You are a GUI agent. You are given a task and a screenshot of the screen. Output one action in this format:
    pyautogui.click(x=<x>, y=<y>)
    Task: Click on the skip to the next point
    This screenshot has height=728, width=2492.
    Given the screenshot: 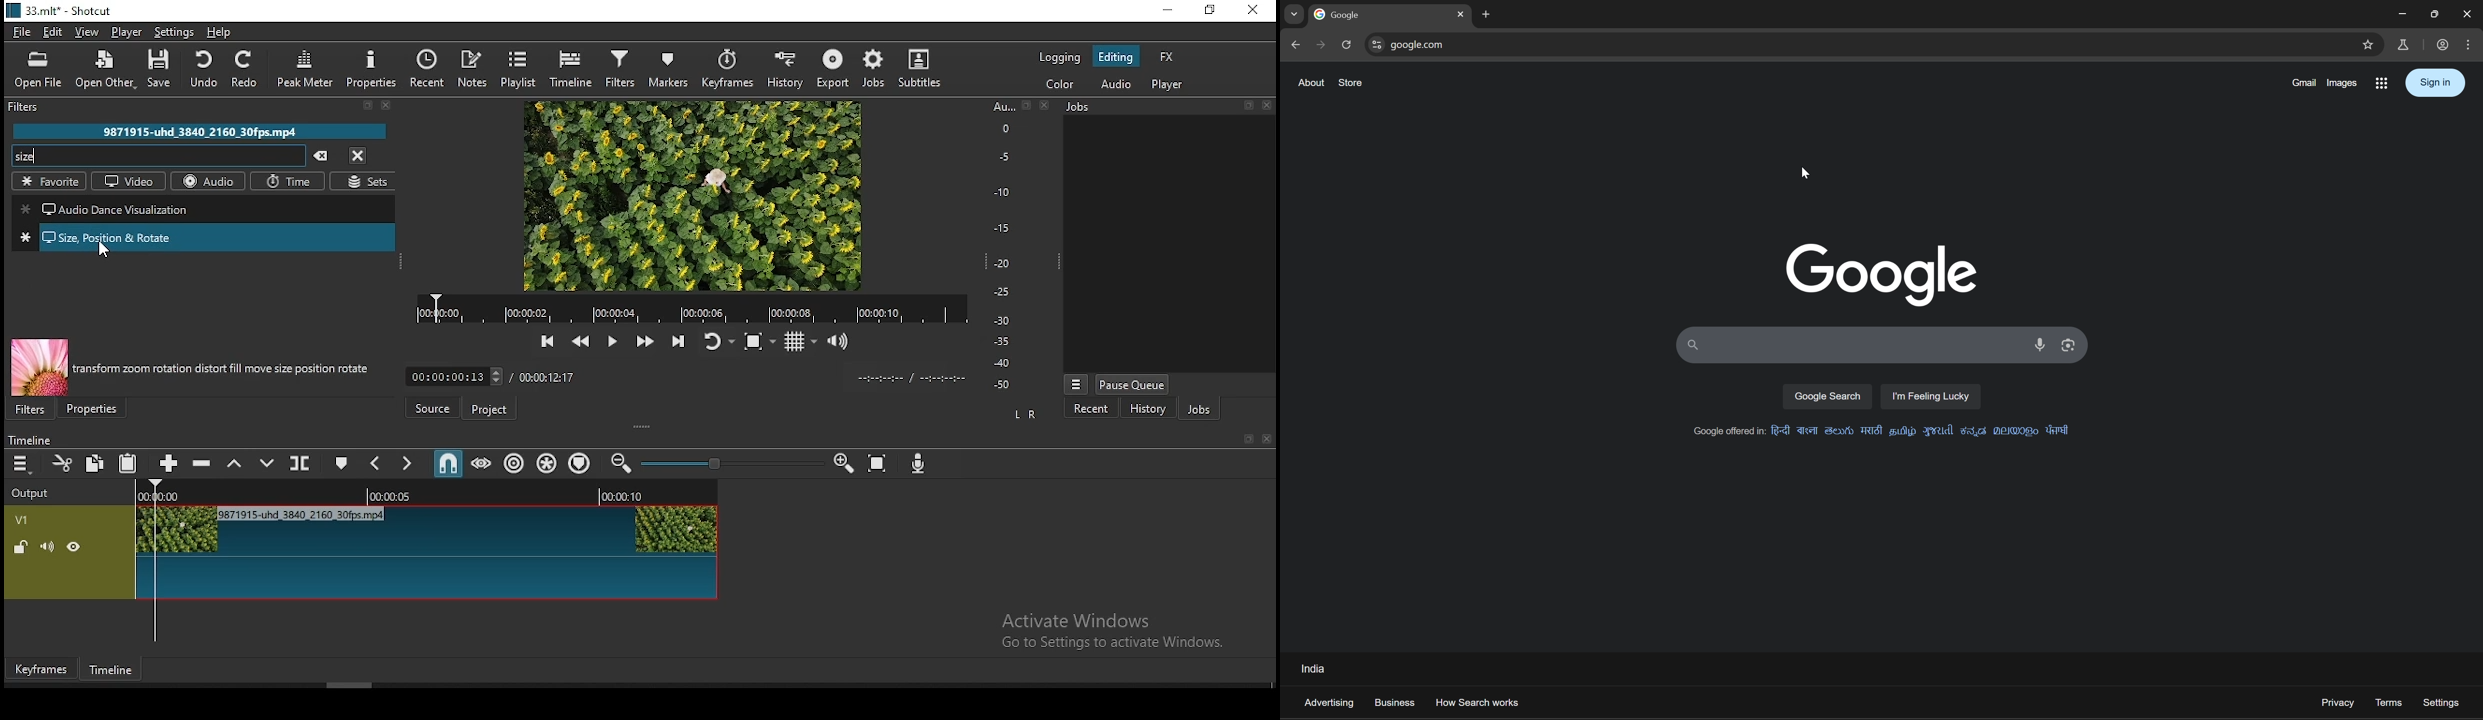 What is the action you would take?
    pyautogui.click(x=677, y=340)
    